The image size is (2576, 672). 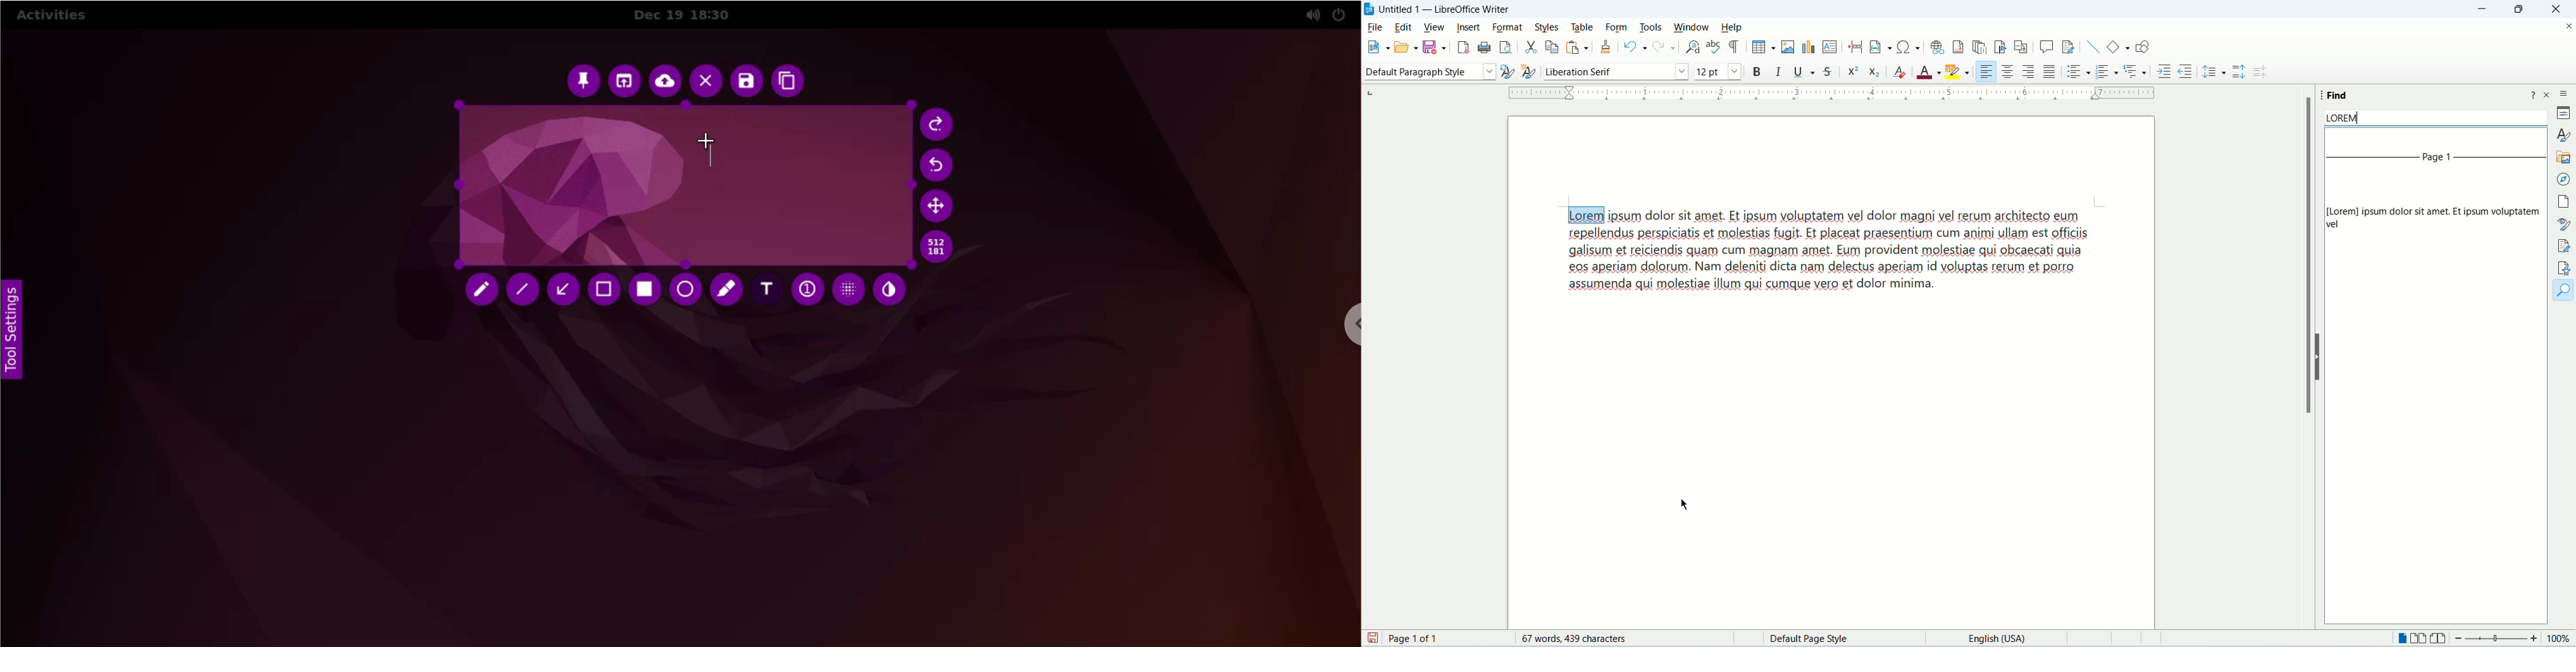 I want to click on close, so click(x=2556, y=10).